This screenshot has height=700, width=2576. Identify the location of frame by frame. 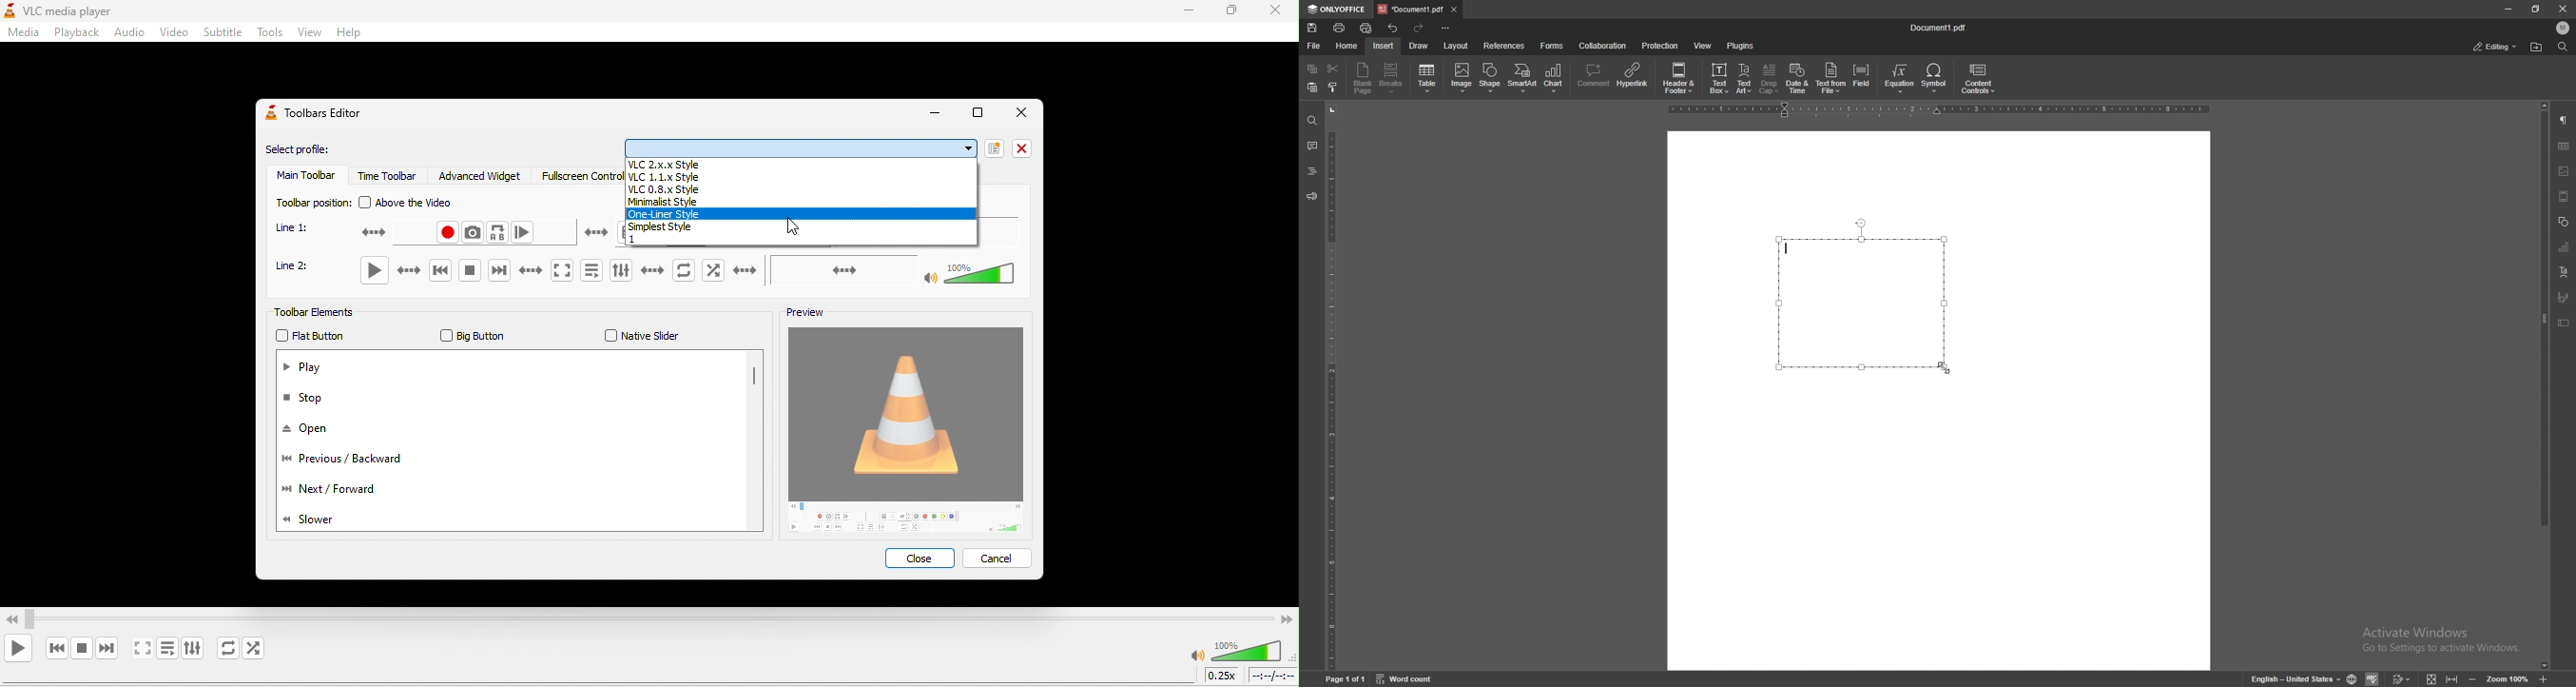
(526, 232).